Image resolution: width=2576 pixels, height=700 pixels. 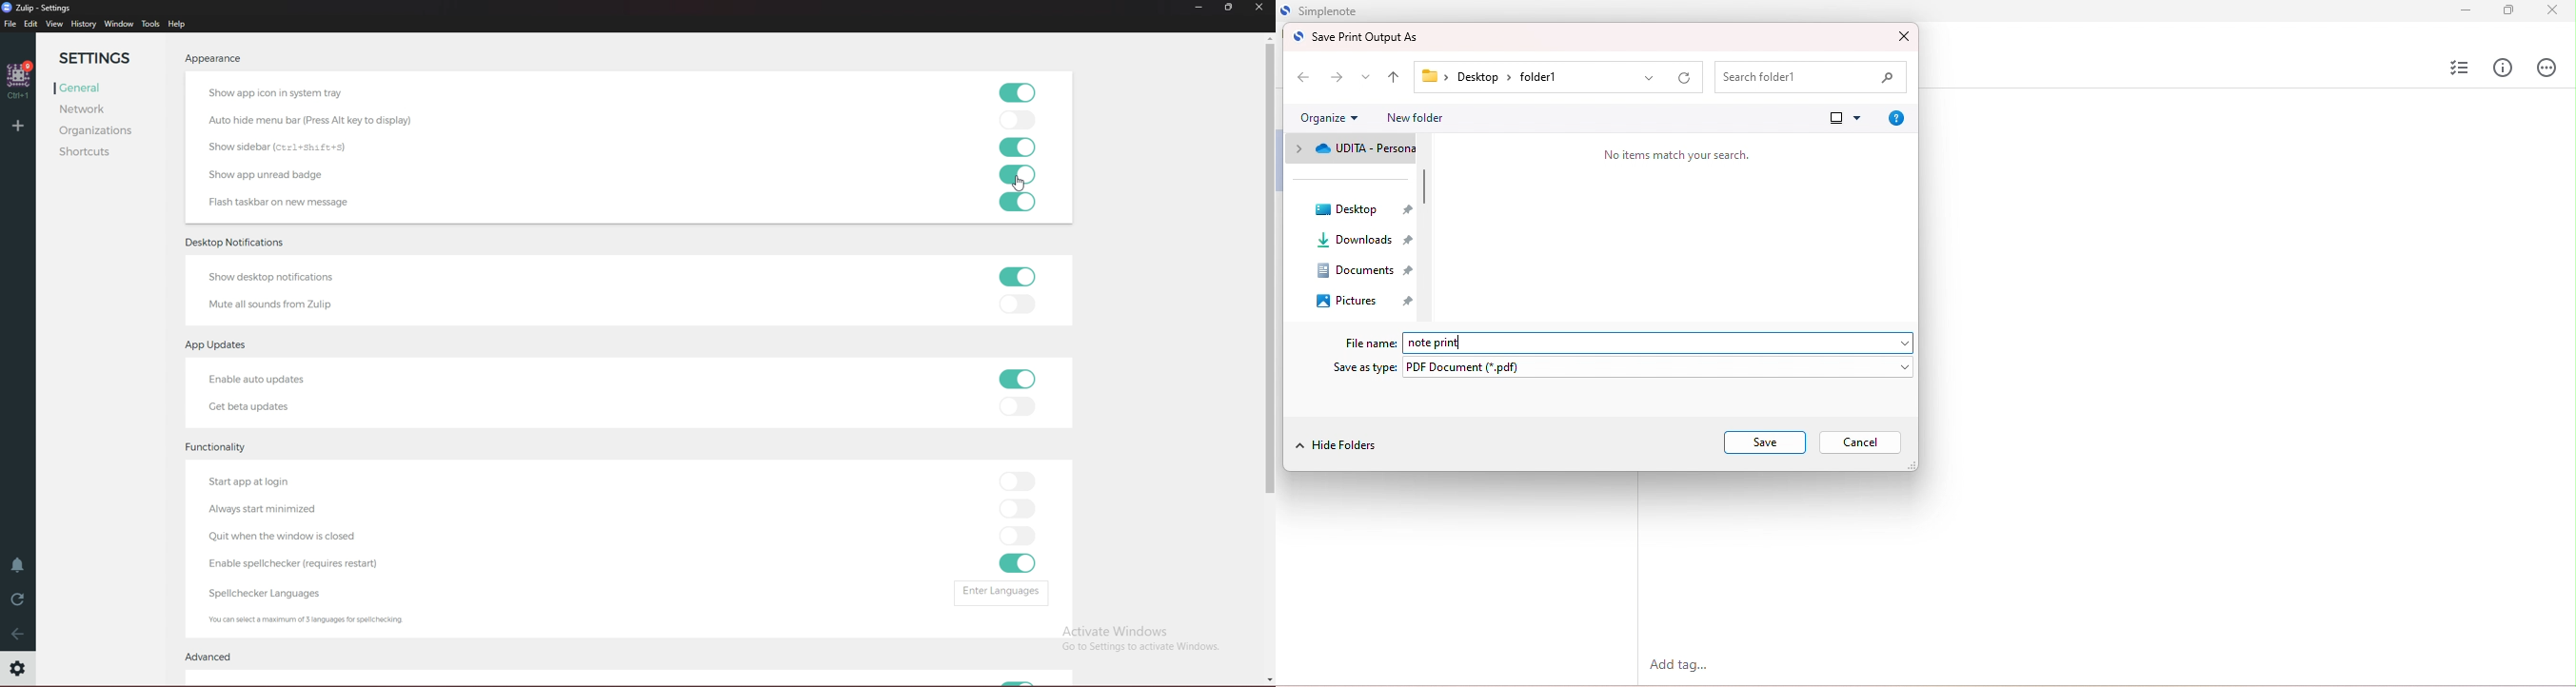 I want to click on Show desktop notifications, so click(x=275, y=278).